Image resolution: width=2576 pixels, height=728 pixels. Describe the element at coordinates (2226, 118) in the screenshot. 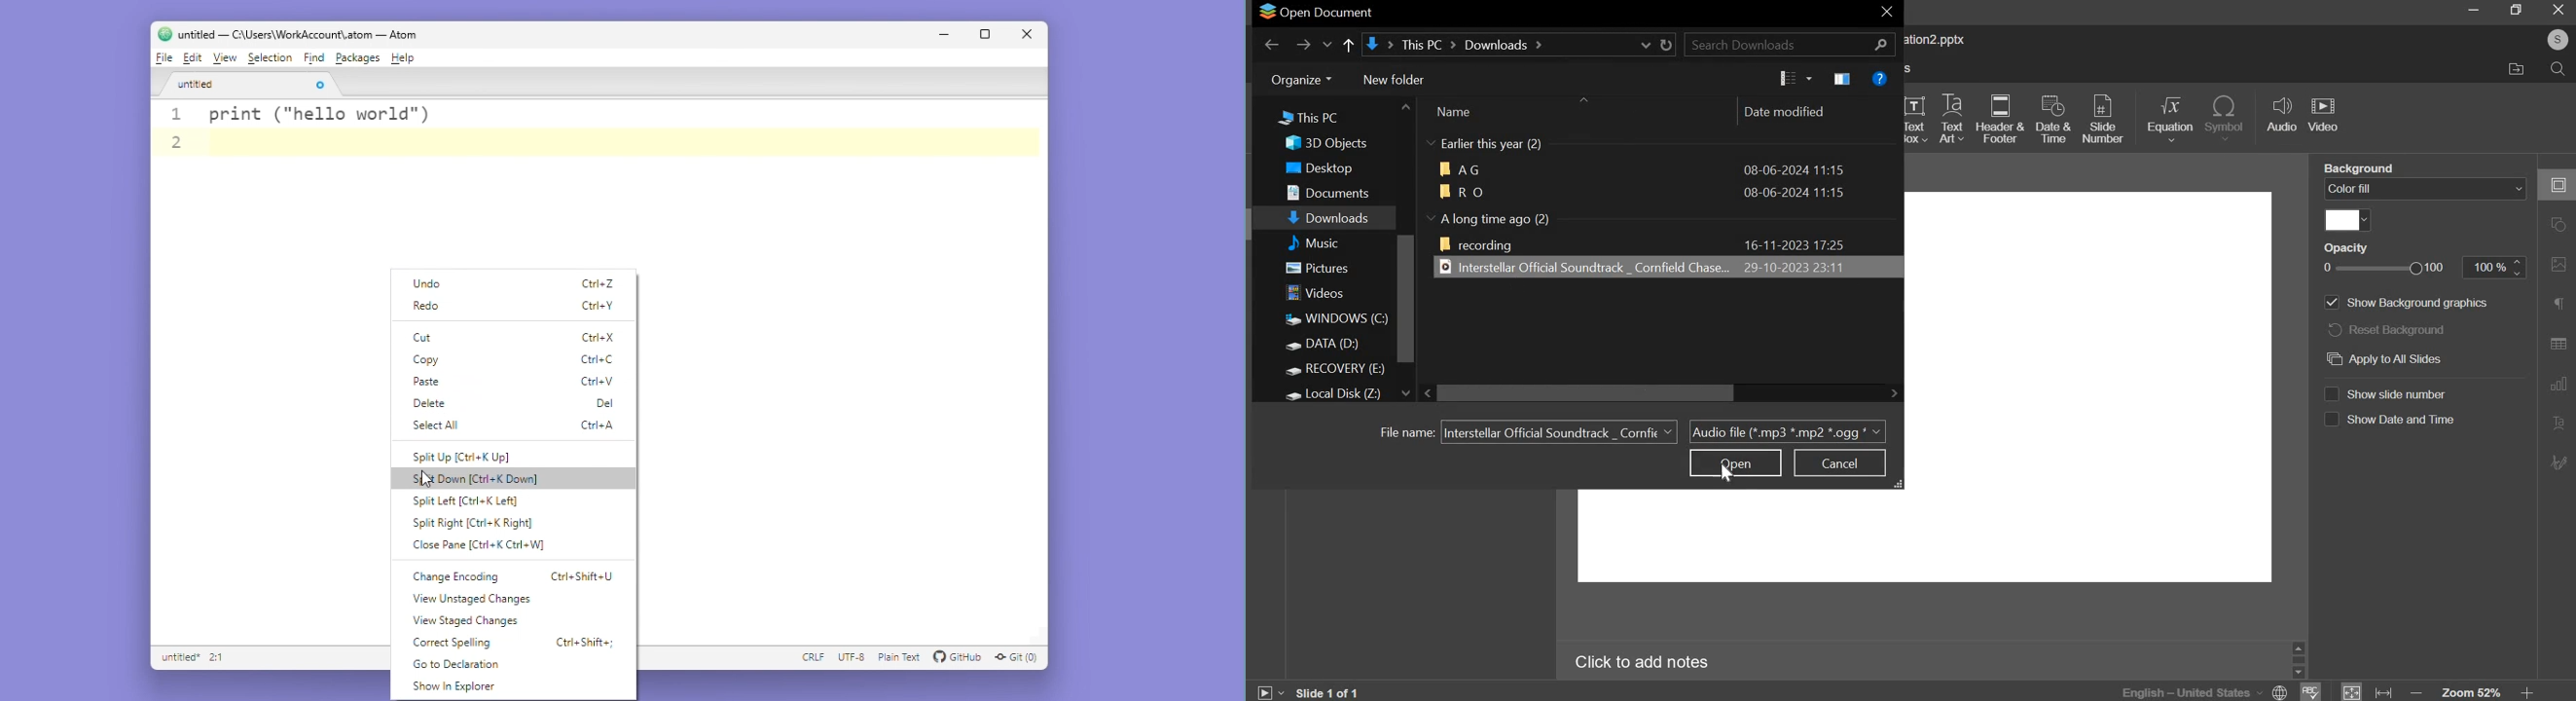

I see `insert symbol` at that location.